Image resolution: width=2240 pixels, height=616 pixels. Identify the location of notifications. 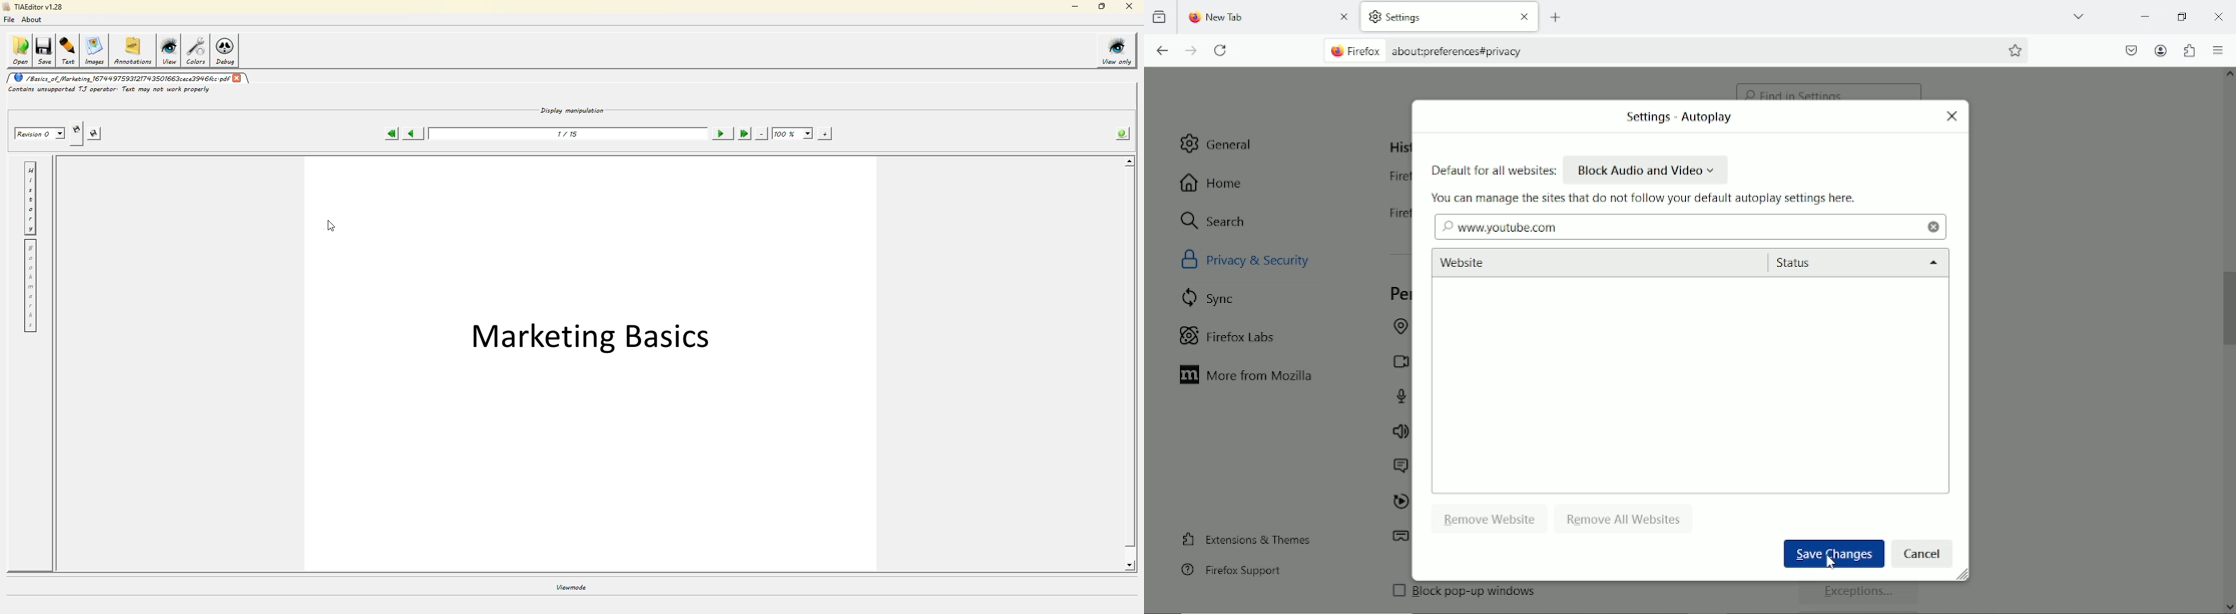
(1398, 467).